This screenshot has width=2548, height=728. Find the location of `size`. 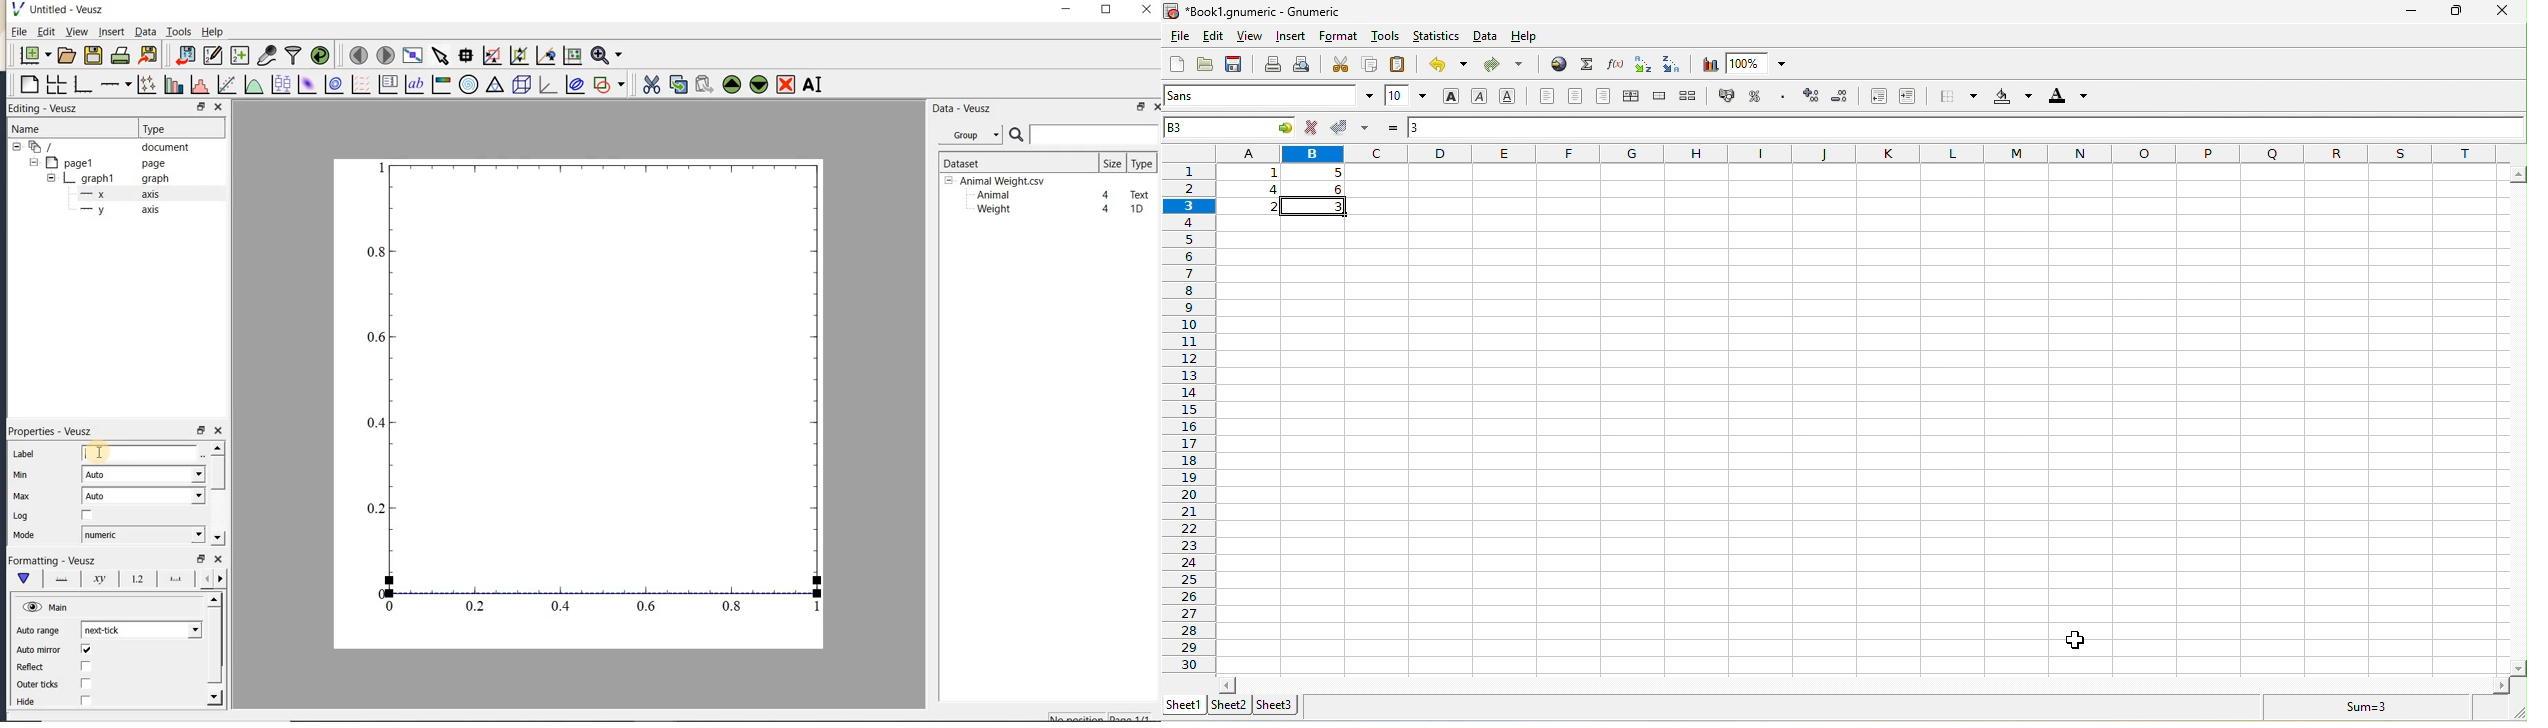

size is located at coordinates (1113, 163).